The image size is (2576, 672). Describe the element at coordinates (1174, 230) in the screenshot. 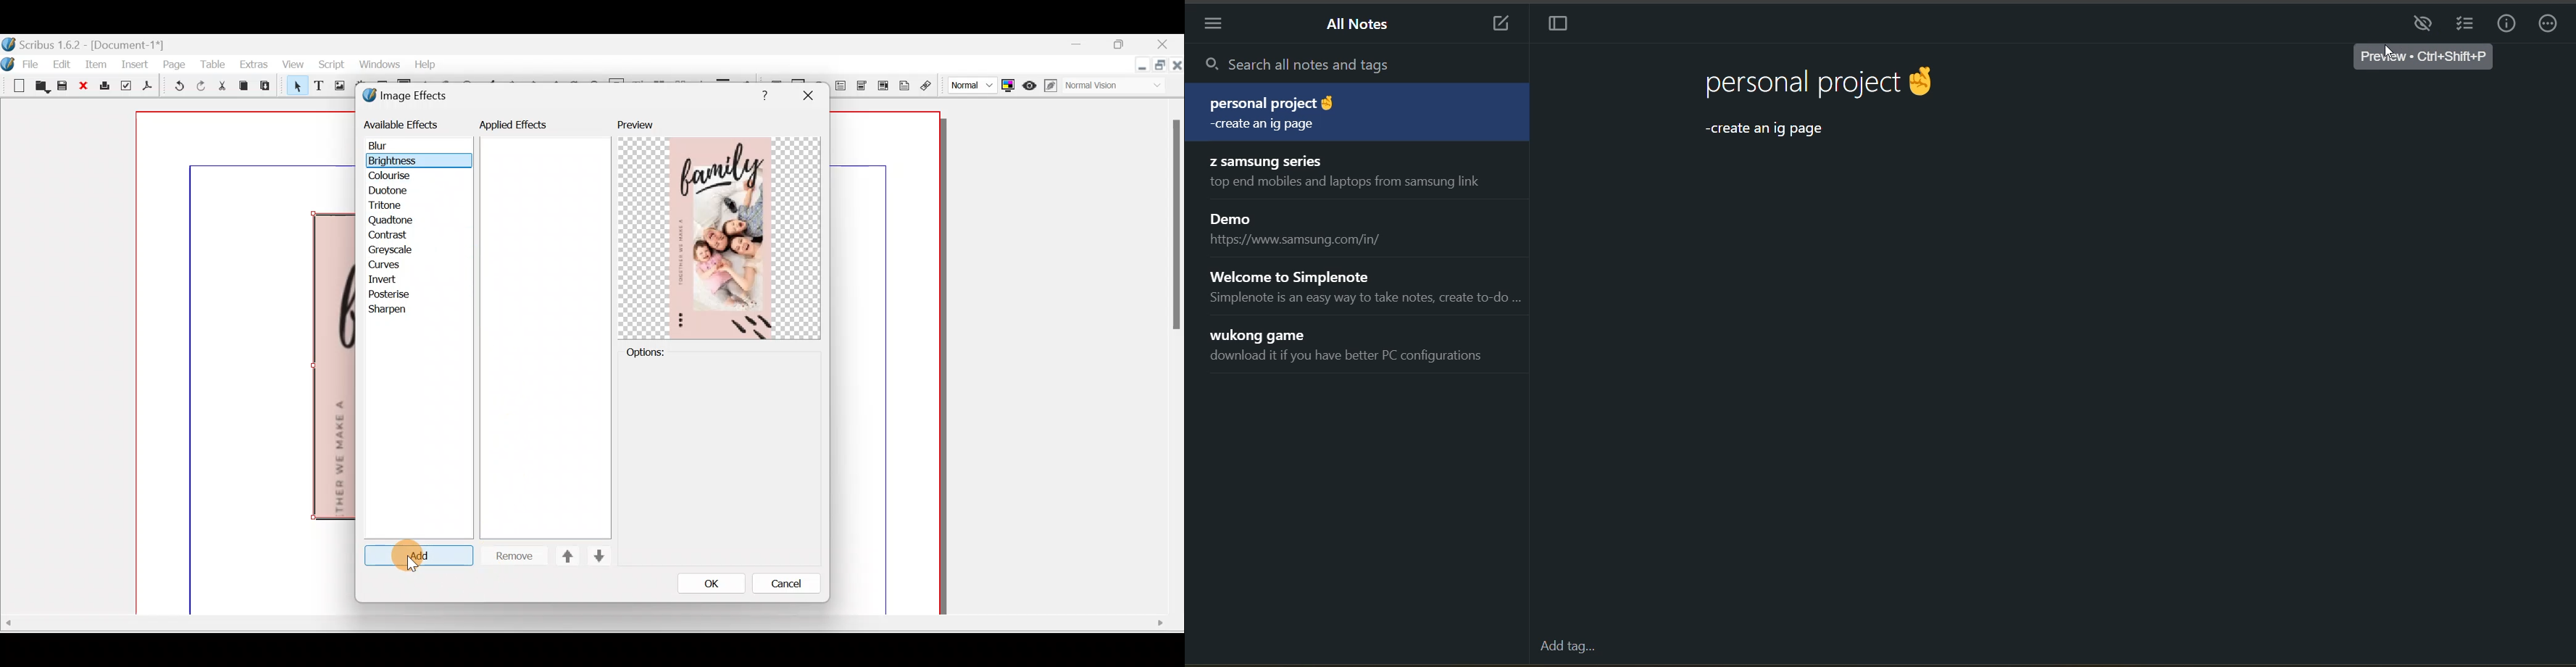

I see `` at that location.